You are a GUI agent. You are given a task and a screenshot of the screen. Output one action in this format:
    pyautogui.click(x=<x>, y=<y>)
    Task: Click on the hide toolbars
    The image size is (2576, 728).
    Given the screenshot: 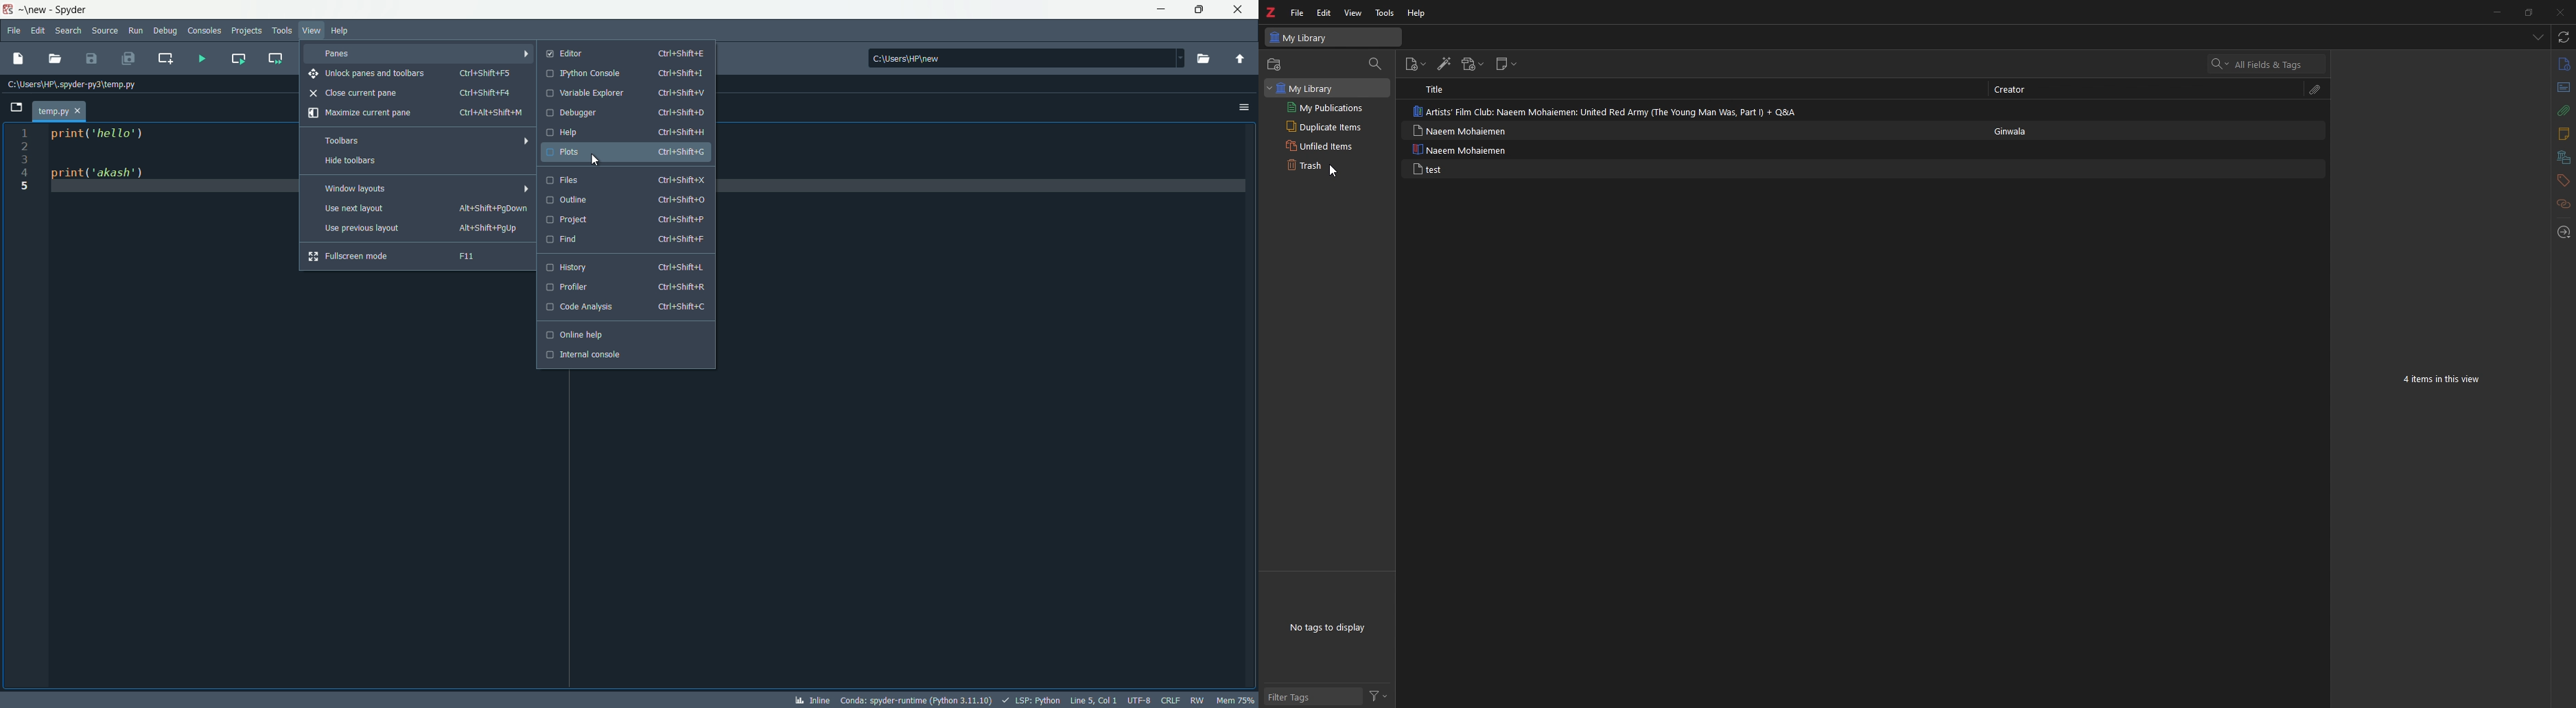 What is the action you would take?
    pyautogui.click(x=415, y=161)
    